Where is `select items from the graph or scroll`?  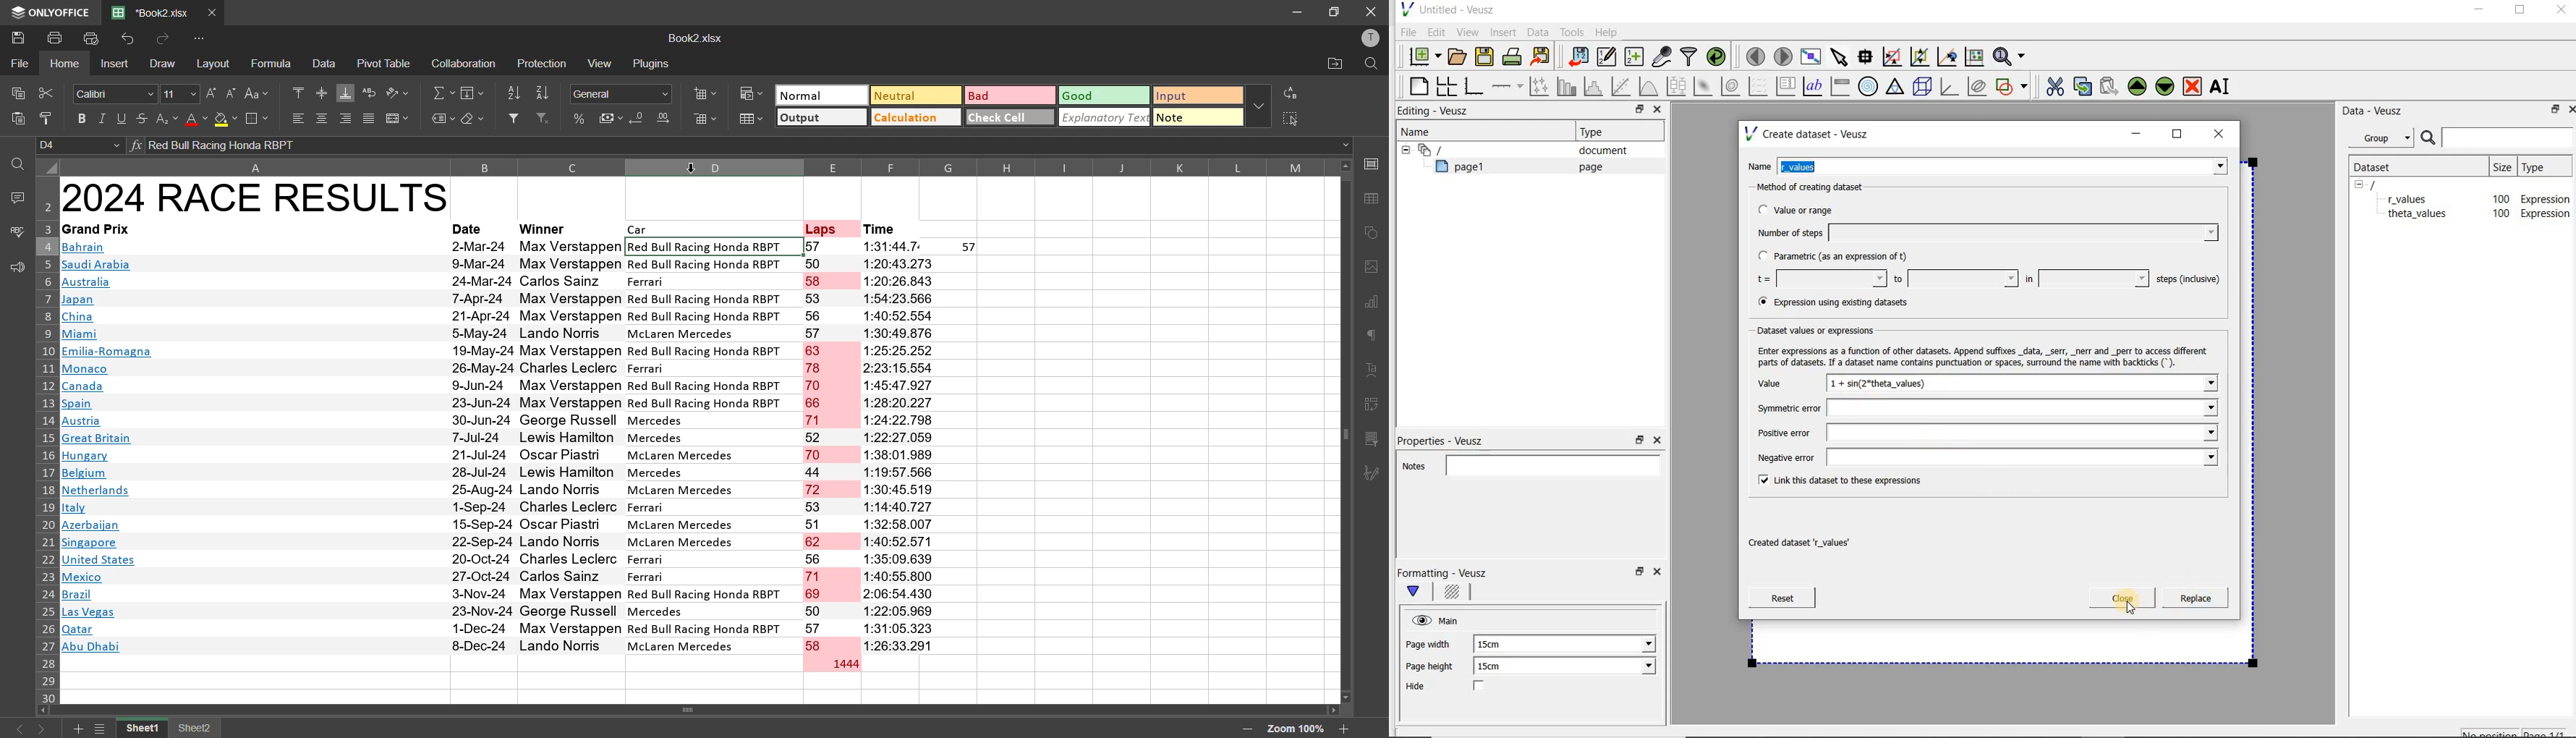 select items from the graph or scroll is located at coordinates (1838, 55).